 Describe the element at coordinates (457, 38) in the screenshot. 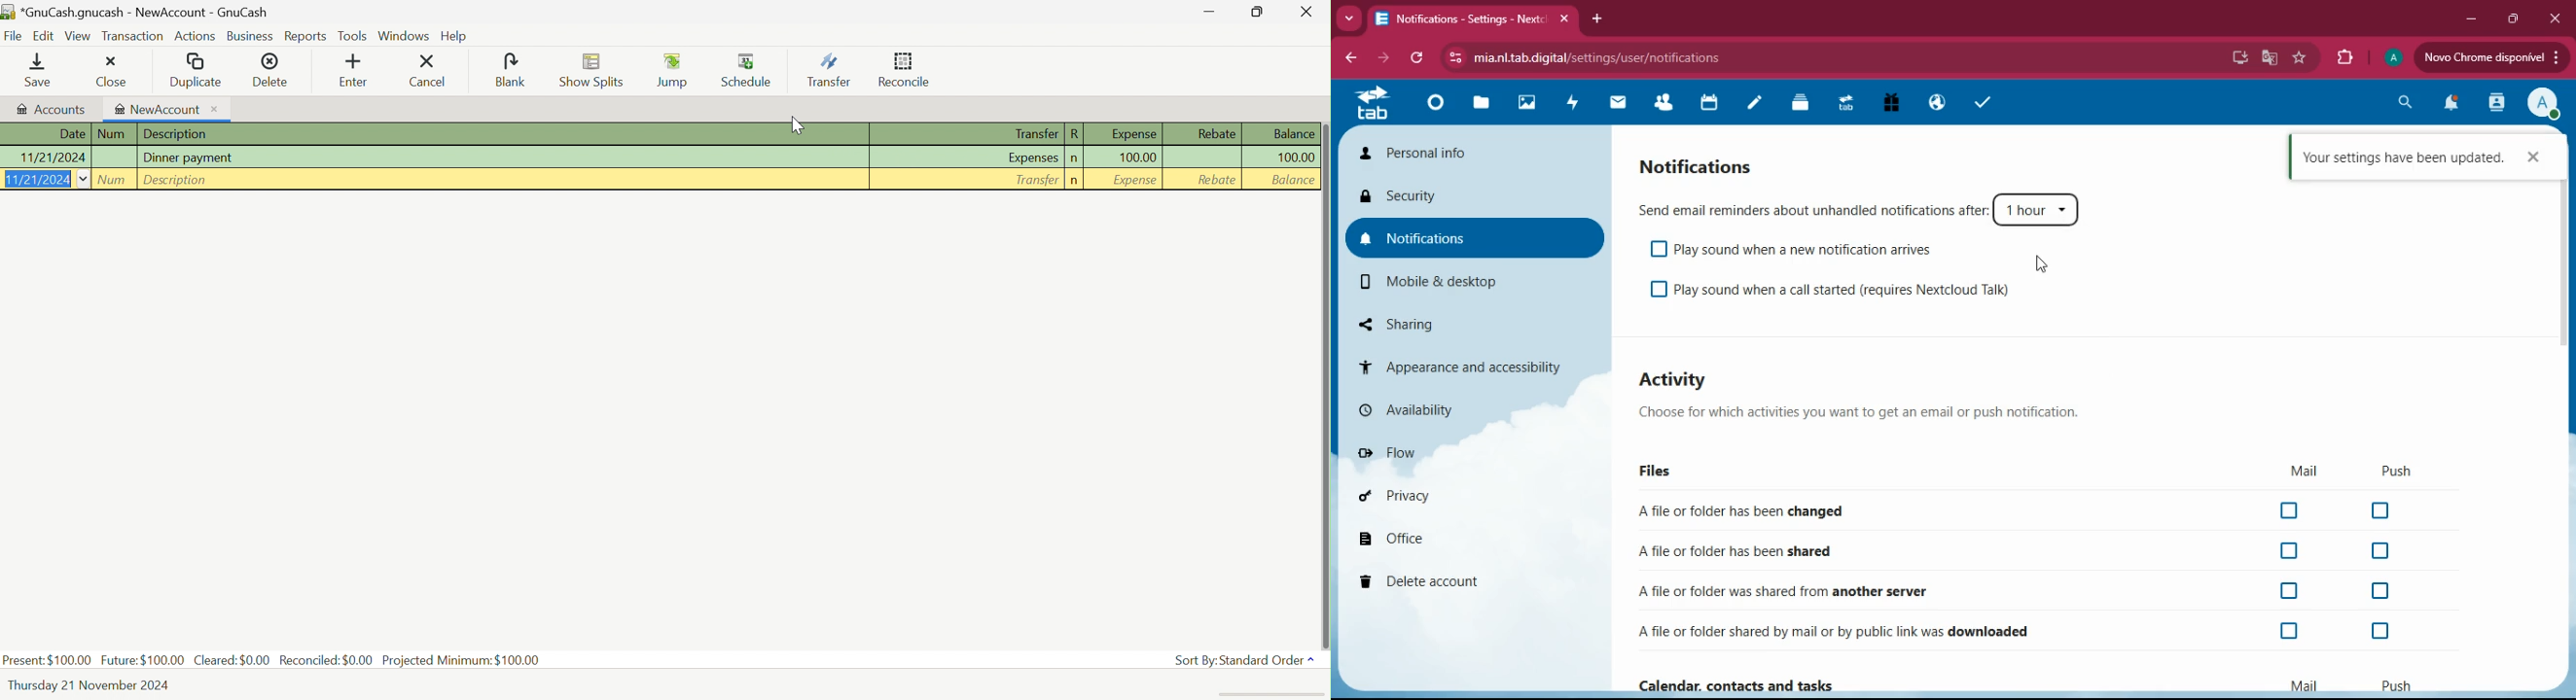

I see `Help` at that location.